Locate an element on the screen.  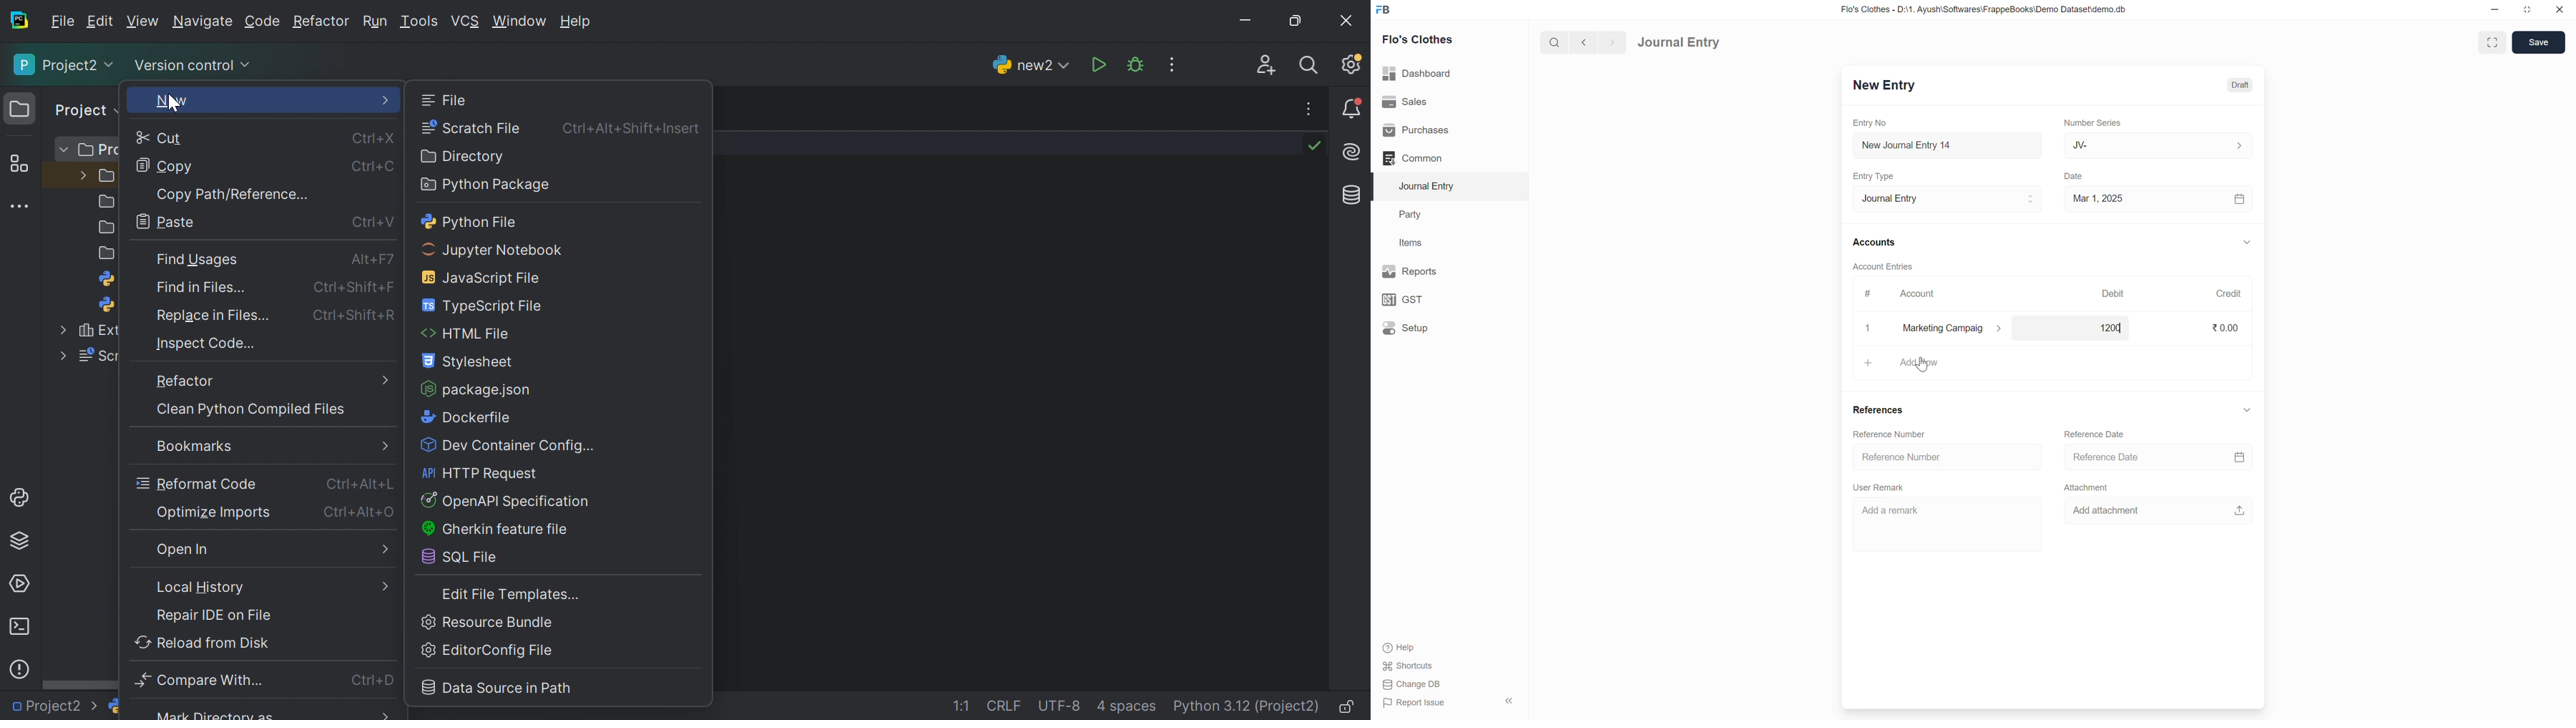
Setup is located at coordinates (1405, 327).